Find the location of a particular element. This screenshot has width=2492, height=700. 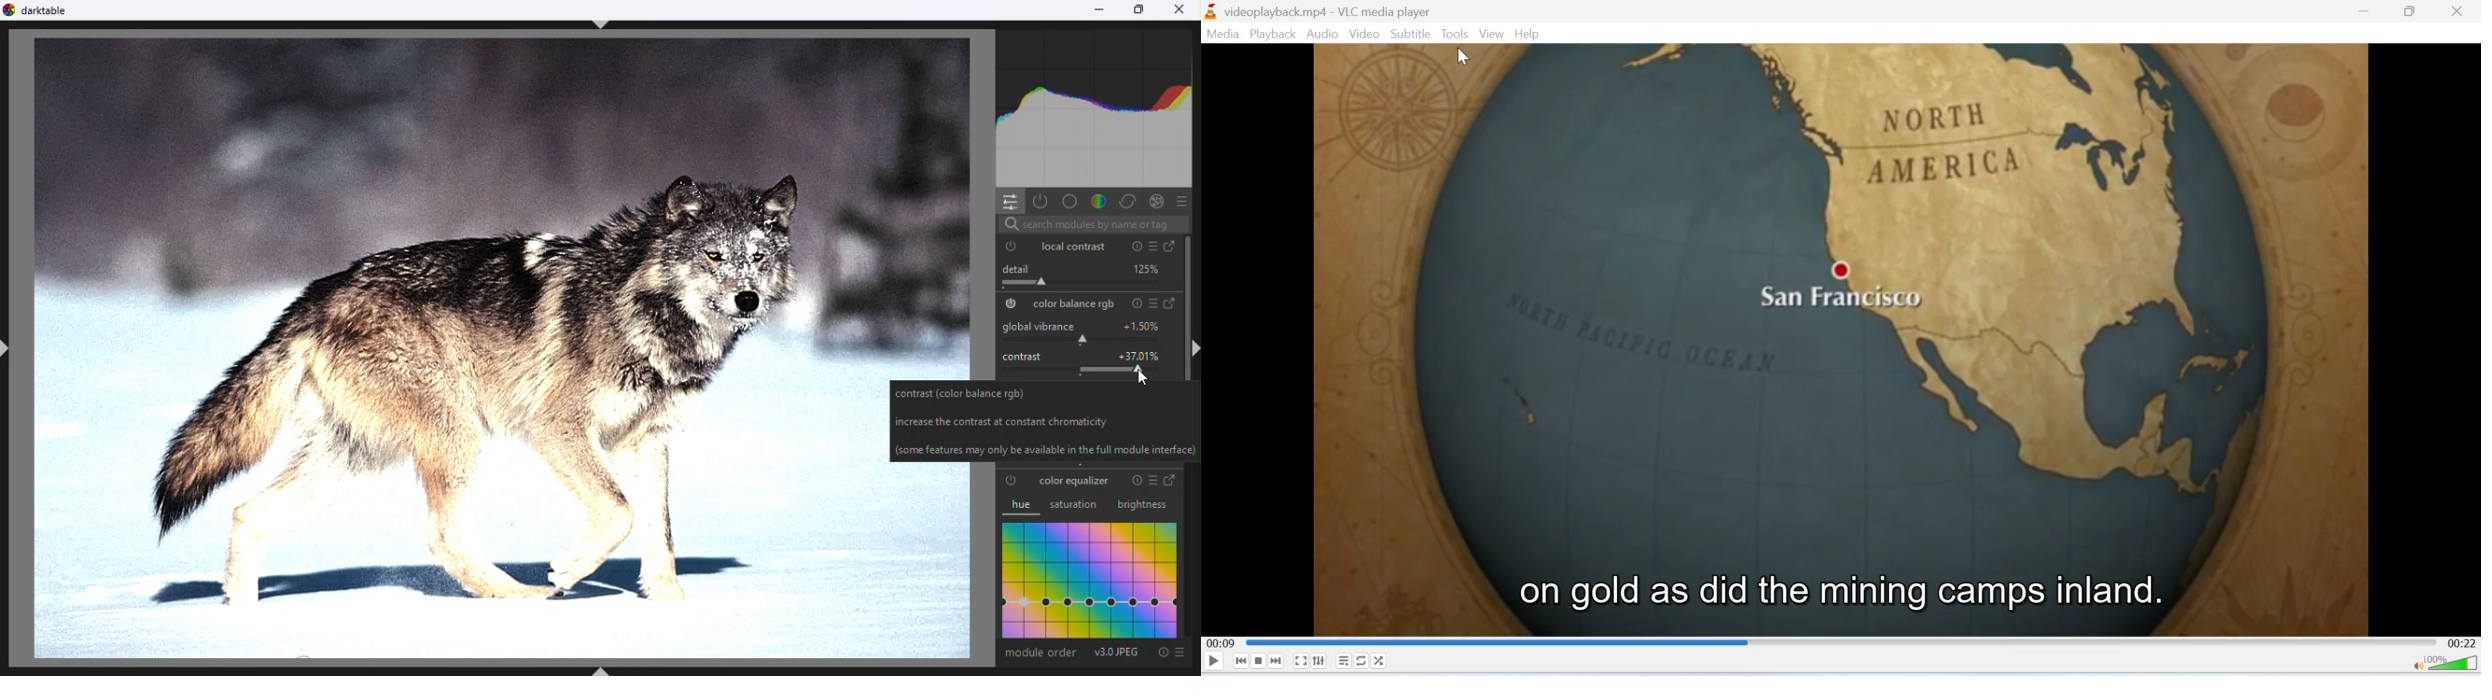

shift+ctlr+r is located at coordinates (1194, 347).